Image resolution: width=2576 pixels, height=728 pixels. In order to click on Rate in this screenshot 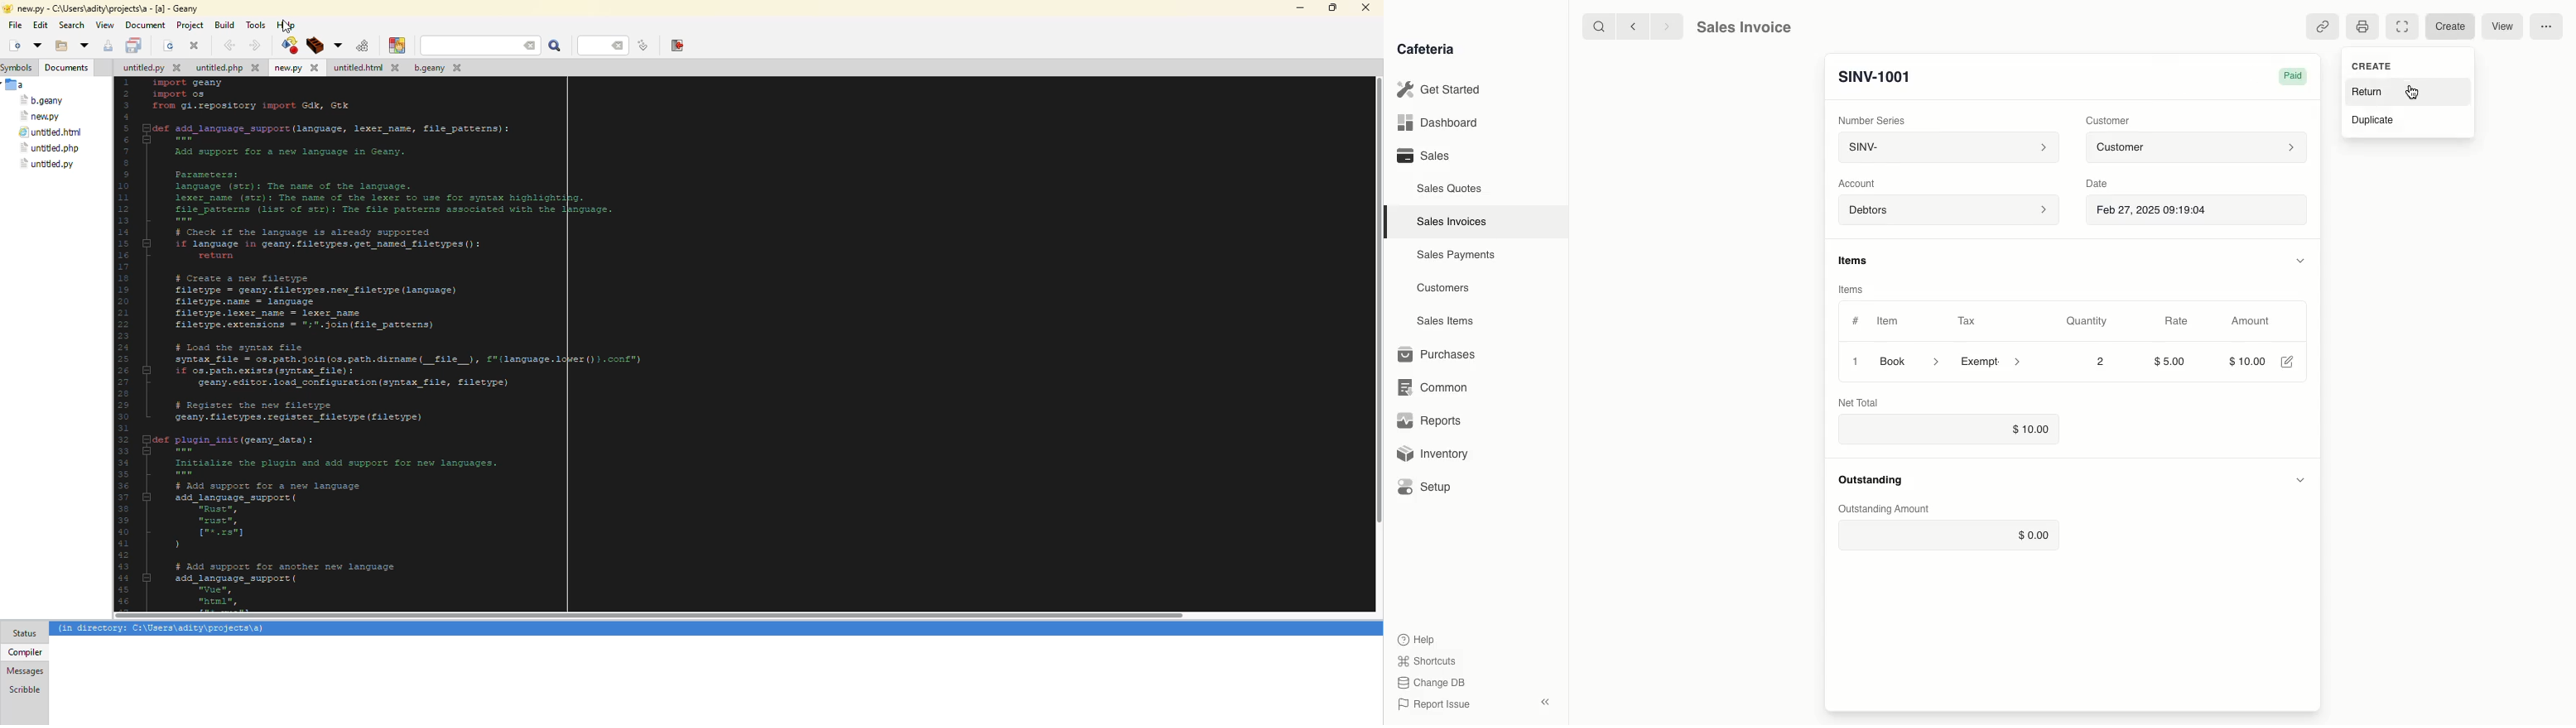, I will do `click(2176, 321)`.